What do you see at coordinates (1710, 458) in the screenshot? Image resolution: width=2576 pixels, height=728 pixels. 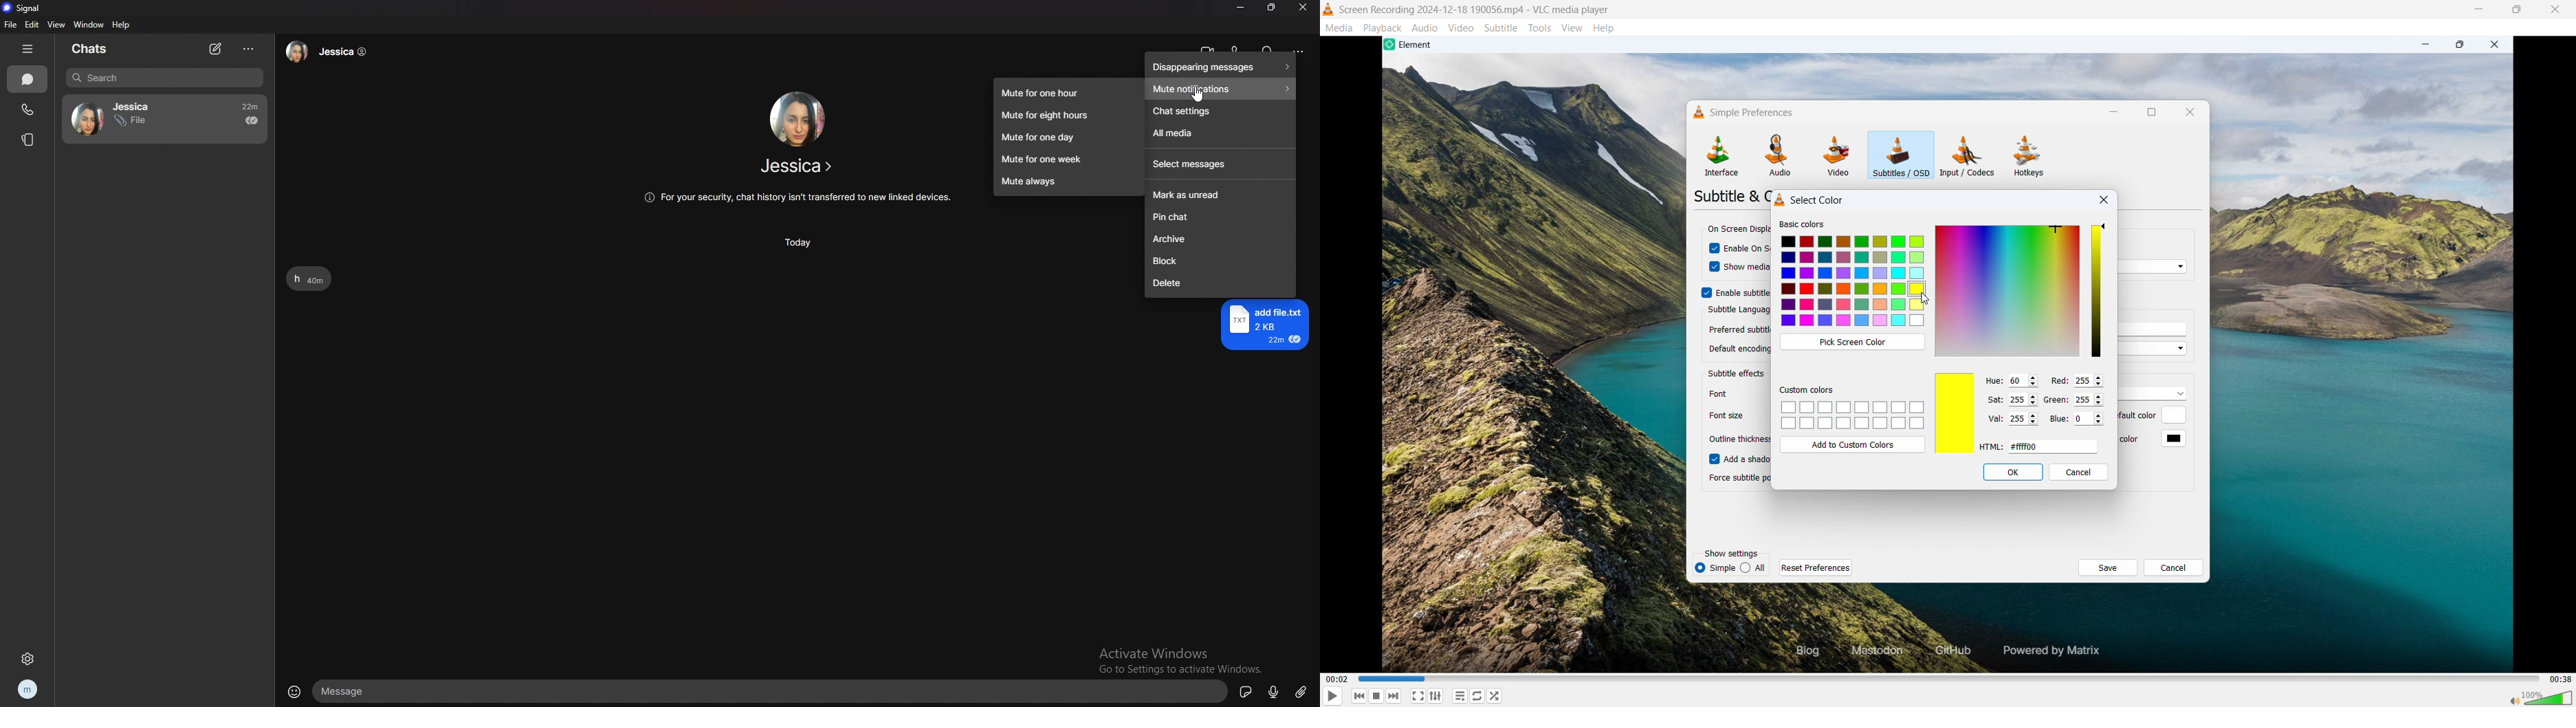 I see `checkbox` at bounding box center [1710, 458].